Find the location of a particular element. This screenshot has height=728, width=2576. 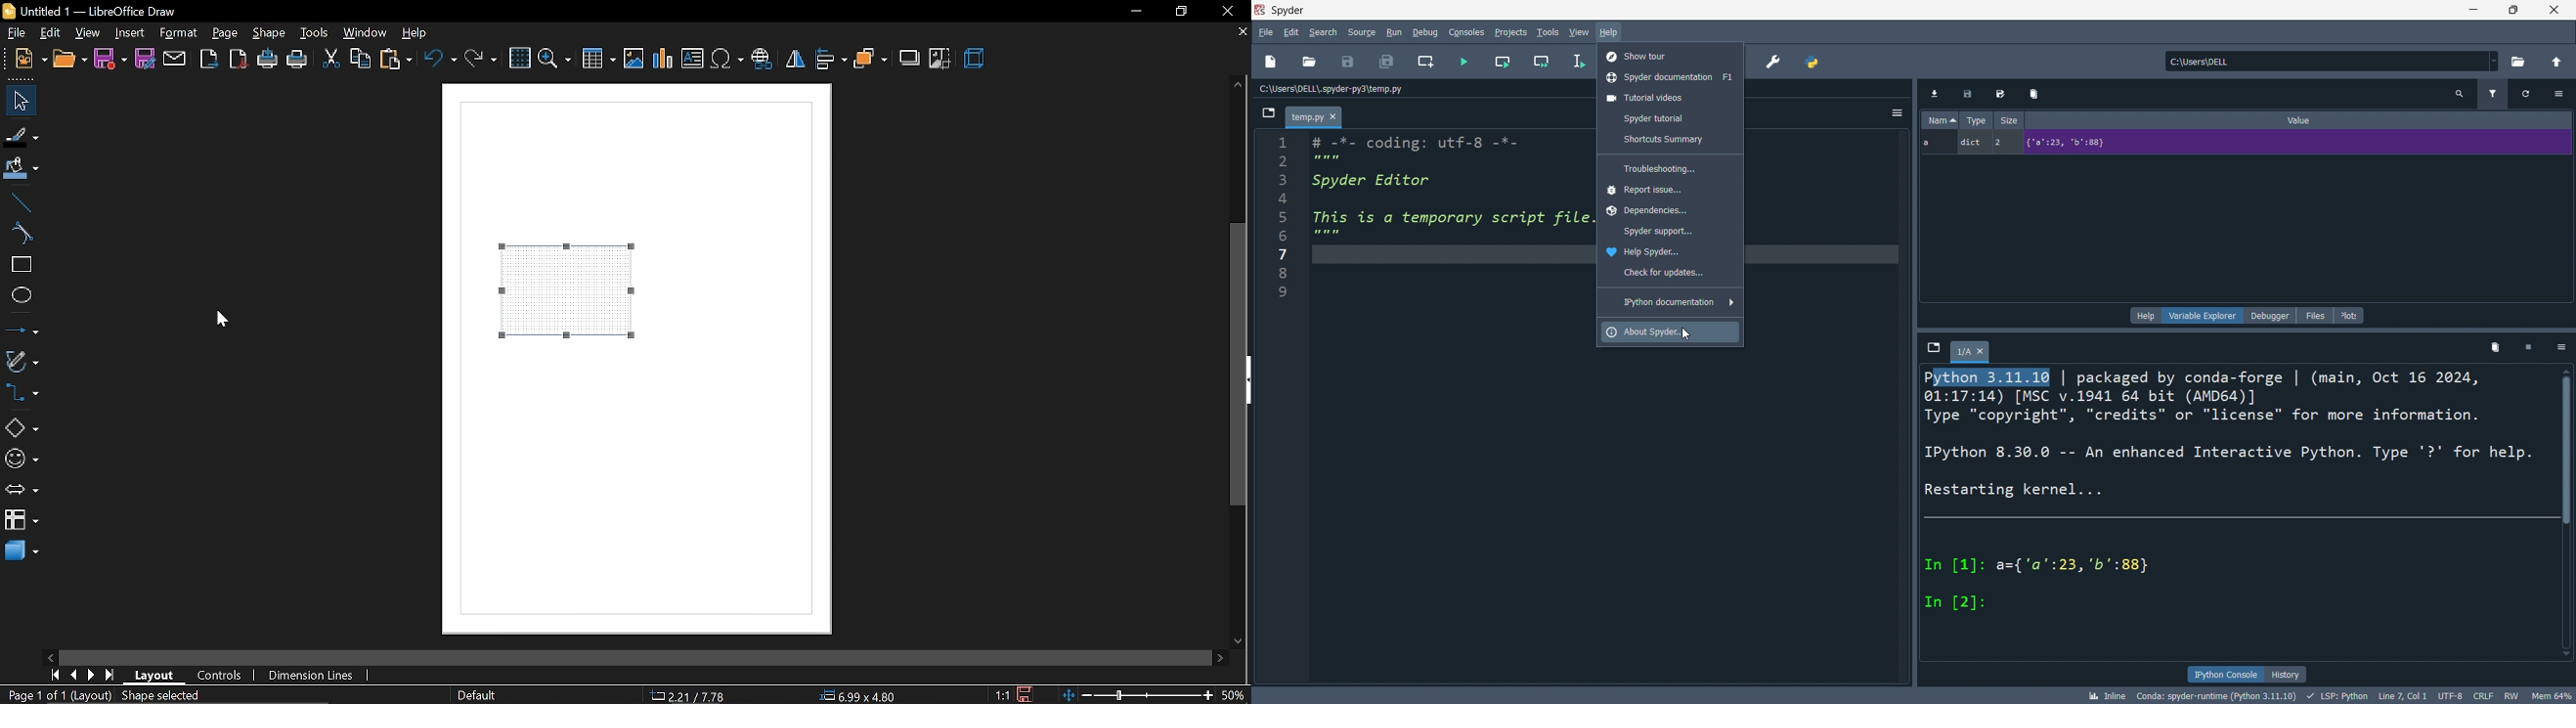

cursor is located at coordinates (1685, 334).